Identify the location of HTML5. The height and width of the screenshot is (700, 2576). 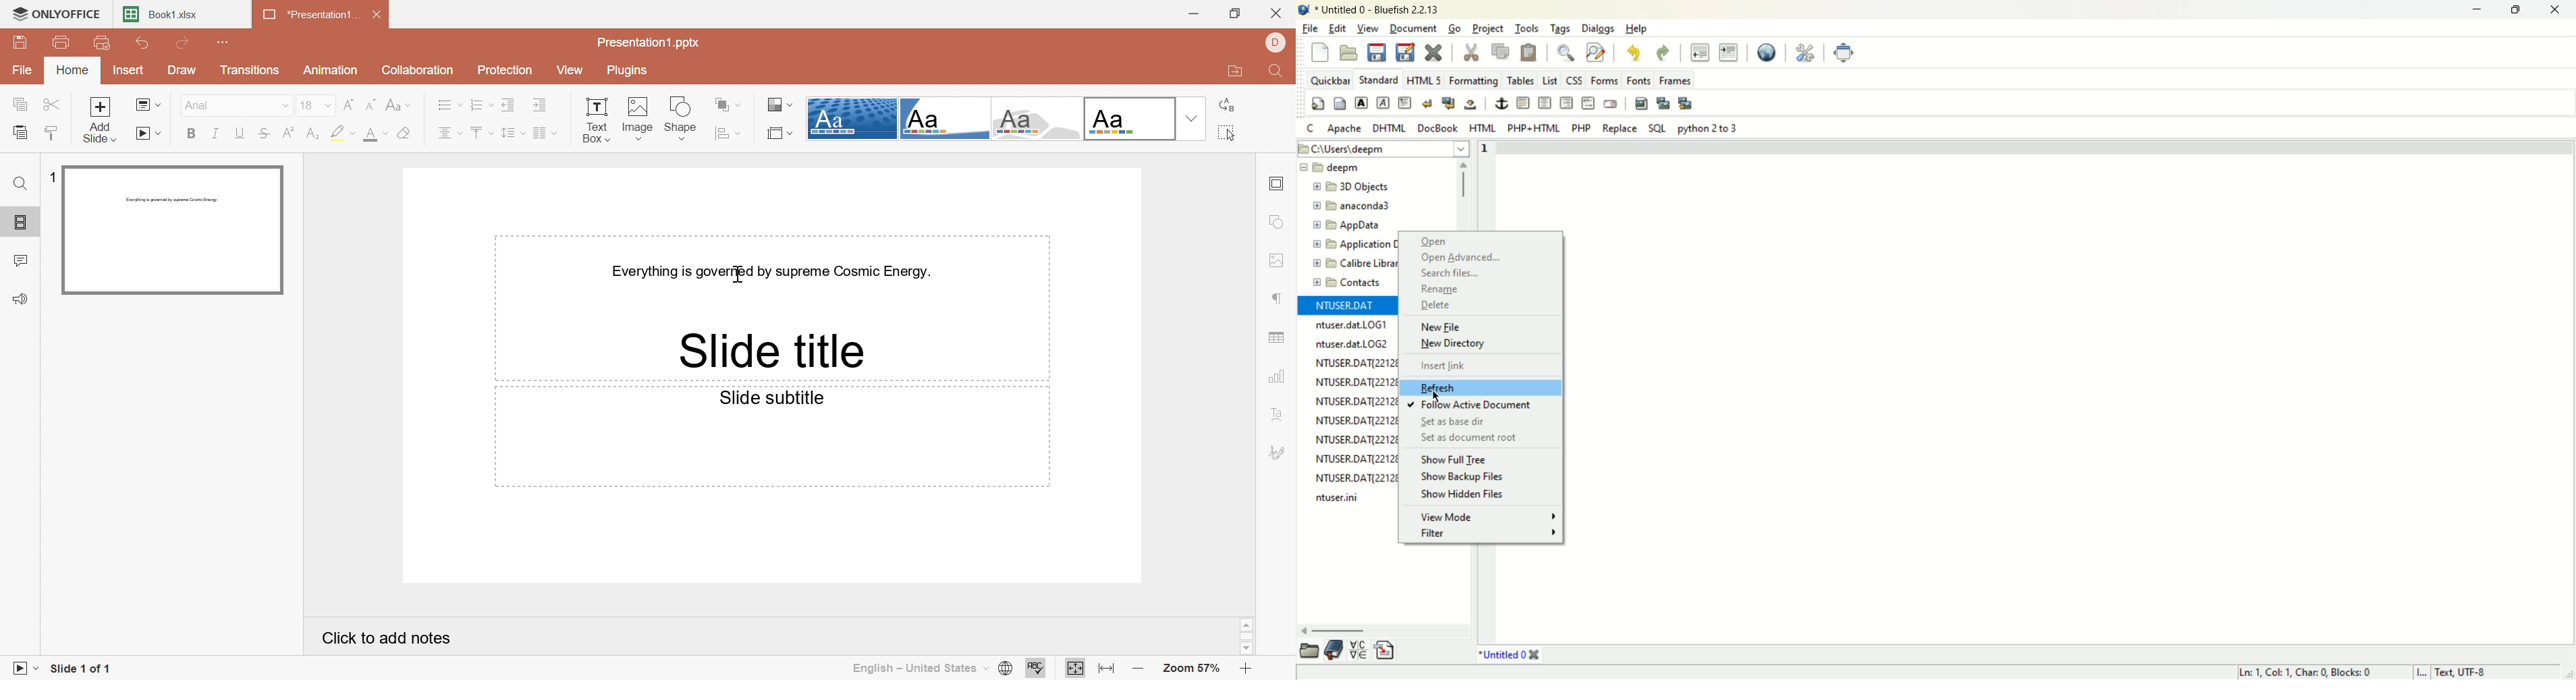
(1423, 80).